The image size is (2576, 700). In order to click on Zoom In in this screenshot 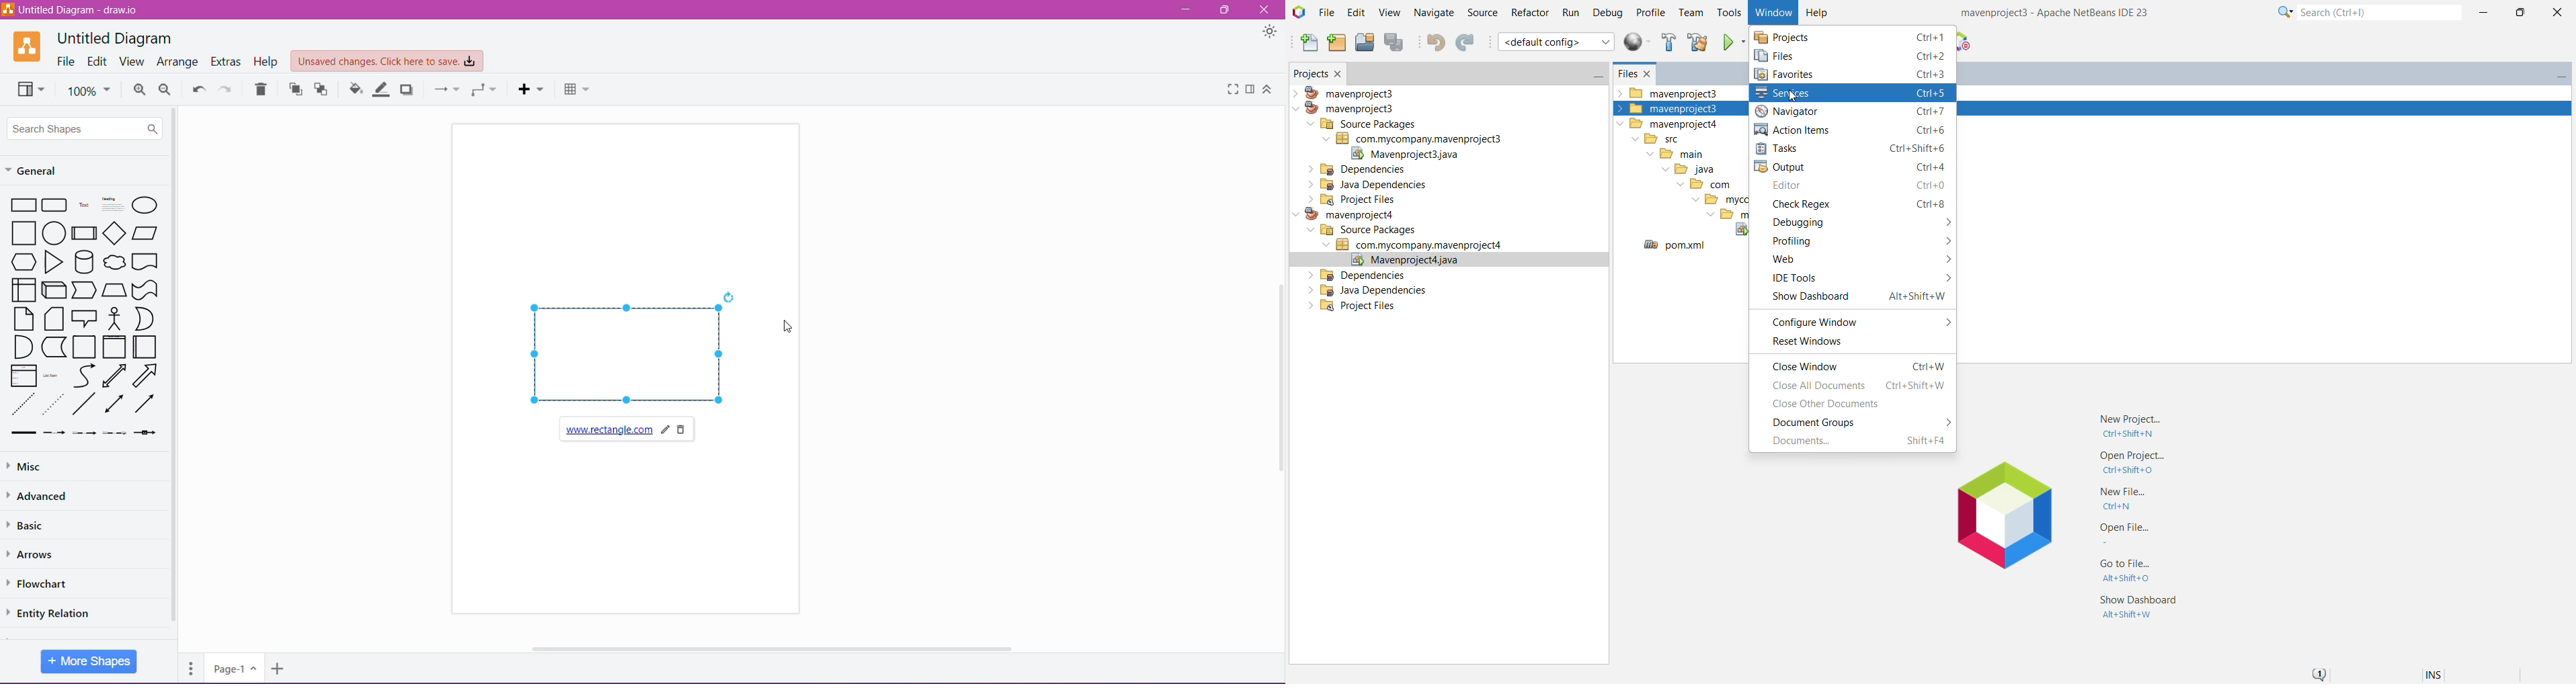, I will do `click(139, 90)`.